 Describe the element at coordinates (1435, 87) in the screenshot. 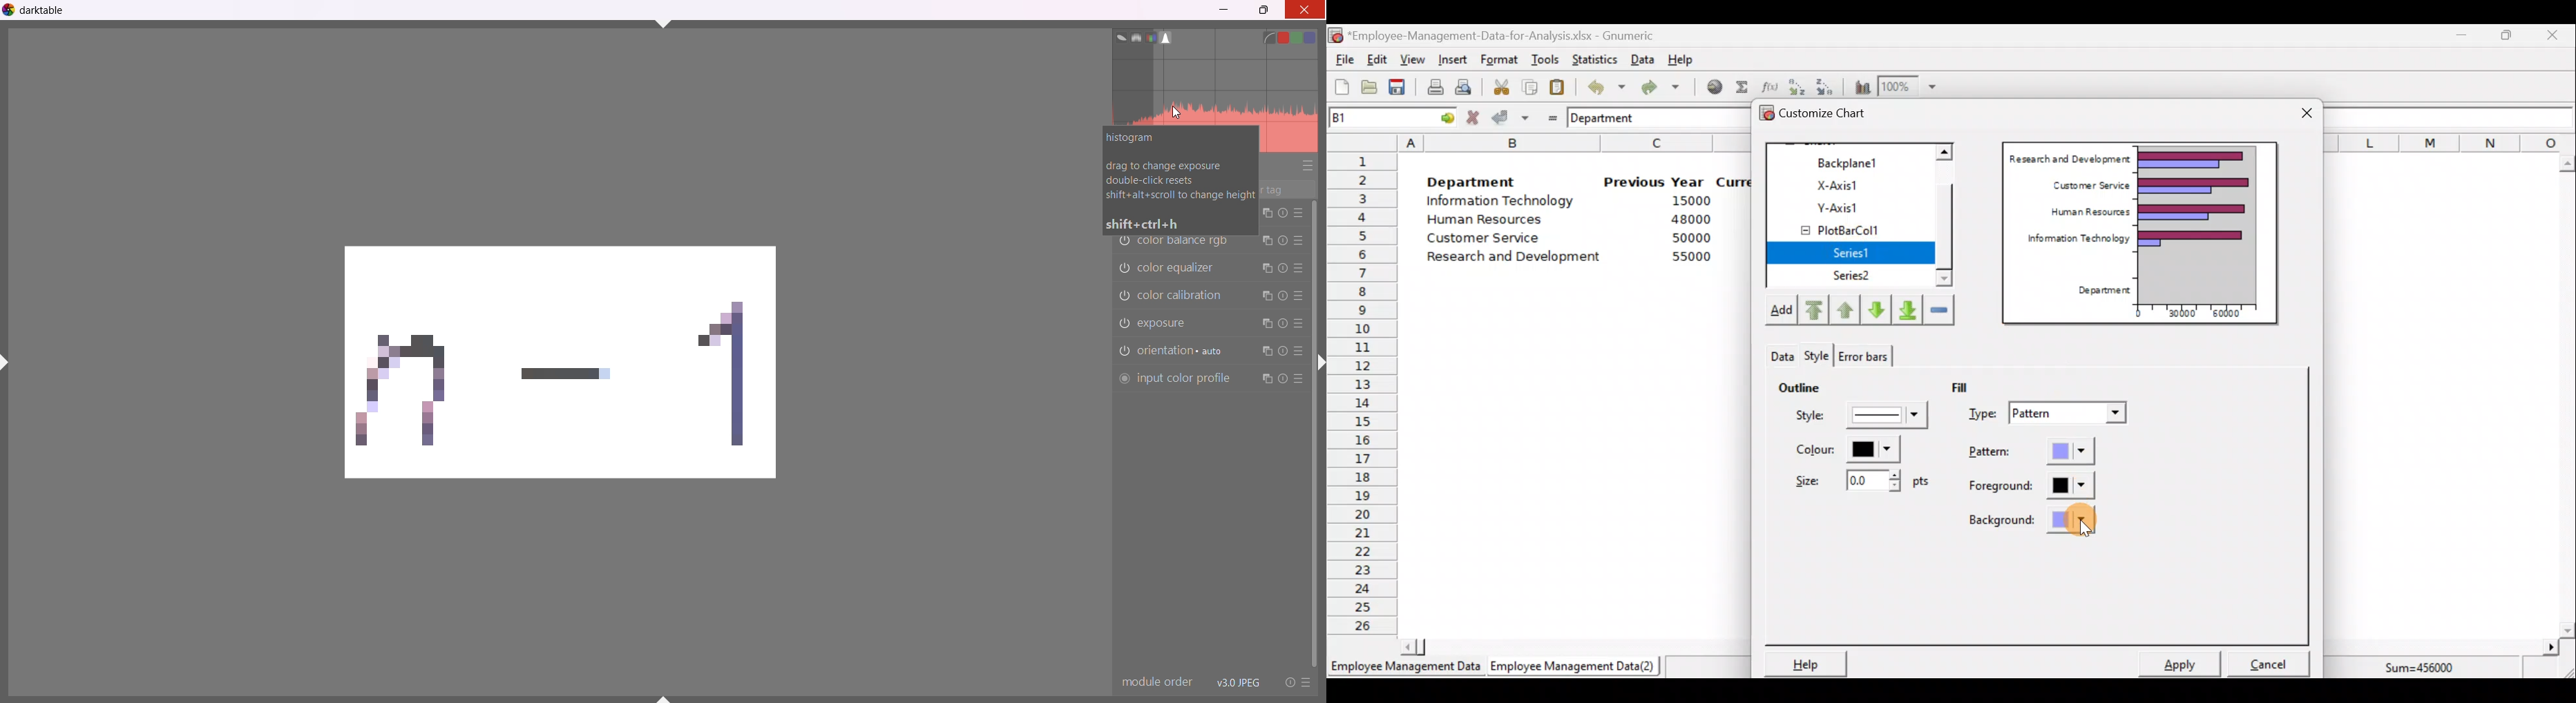

I see `Print current file` at that location.